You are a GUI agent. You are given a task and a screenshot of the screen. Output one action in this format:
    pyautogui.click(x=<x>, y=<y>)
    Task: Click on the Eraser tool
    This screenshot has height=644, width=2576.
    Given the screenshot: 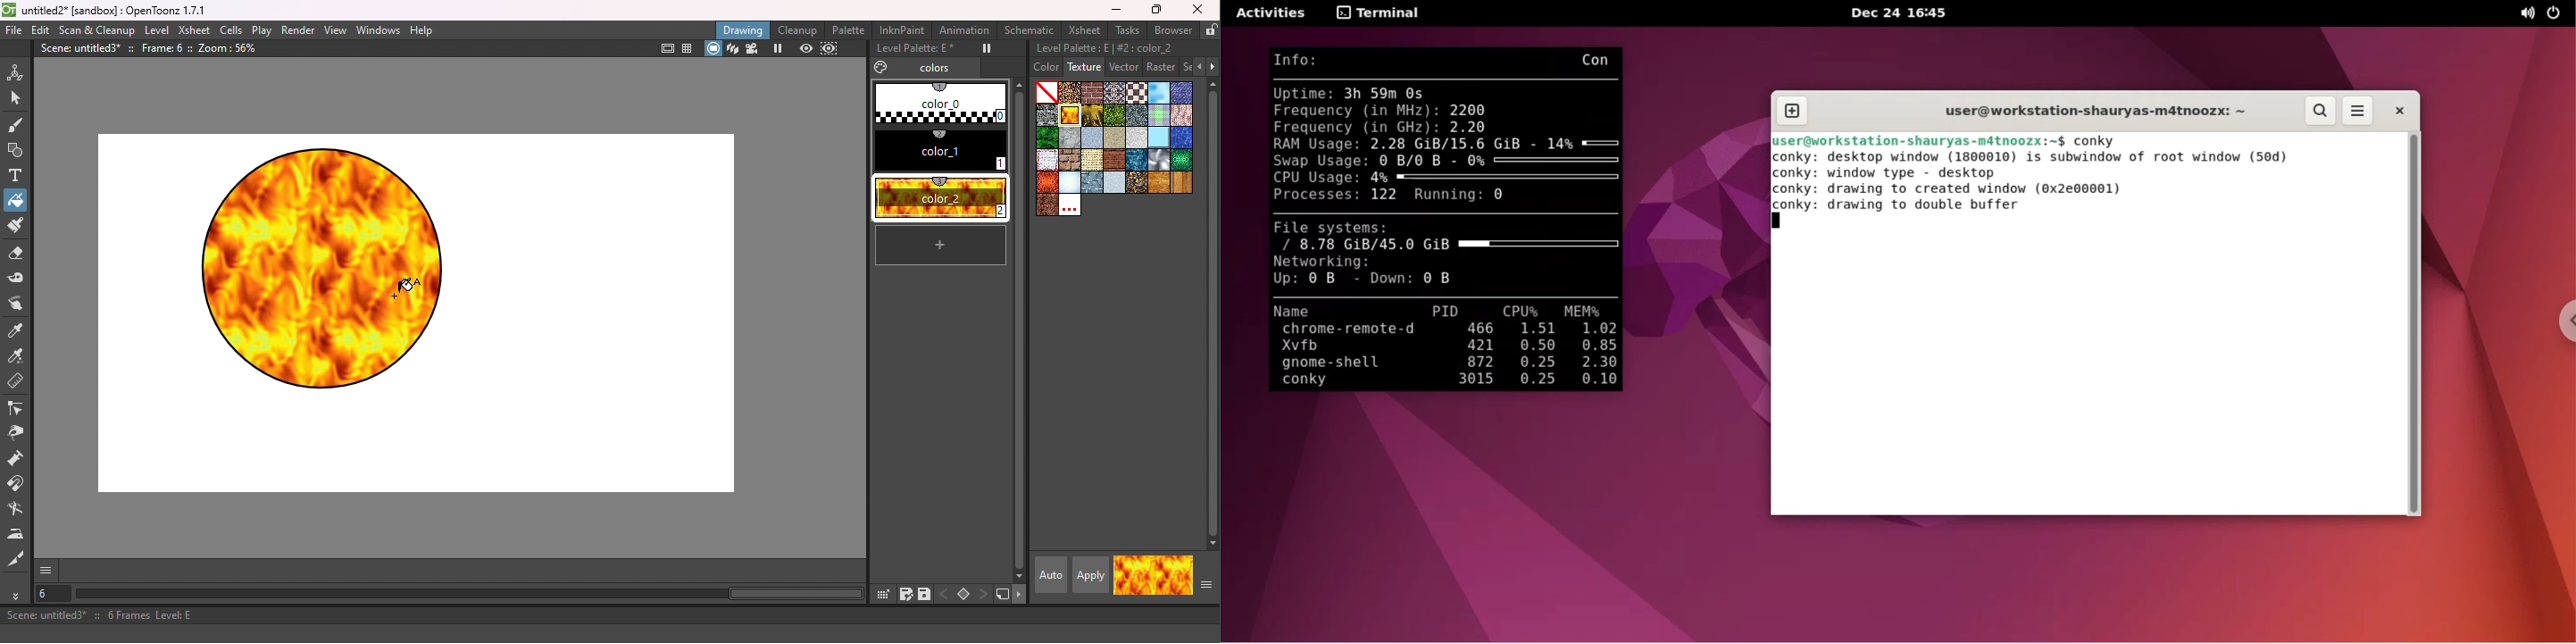 What is the action you would take?
    pyautogui.click(x=19, y=255)
    